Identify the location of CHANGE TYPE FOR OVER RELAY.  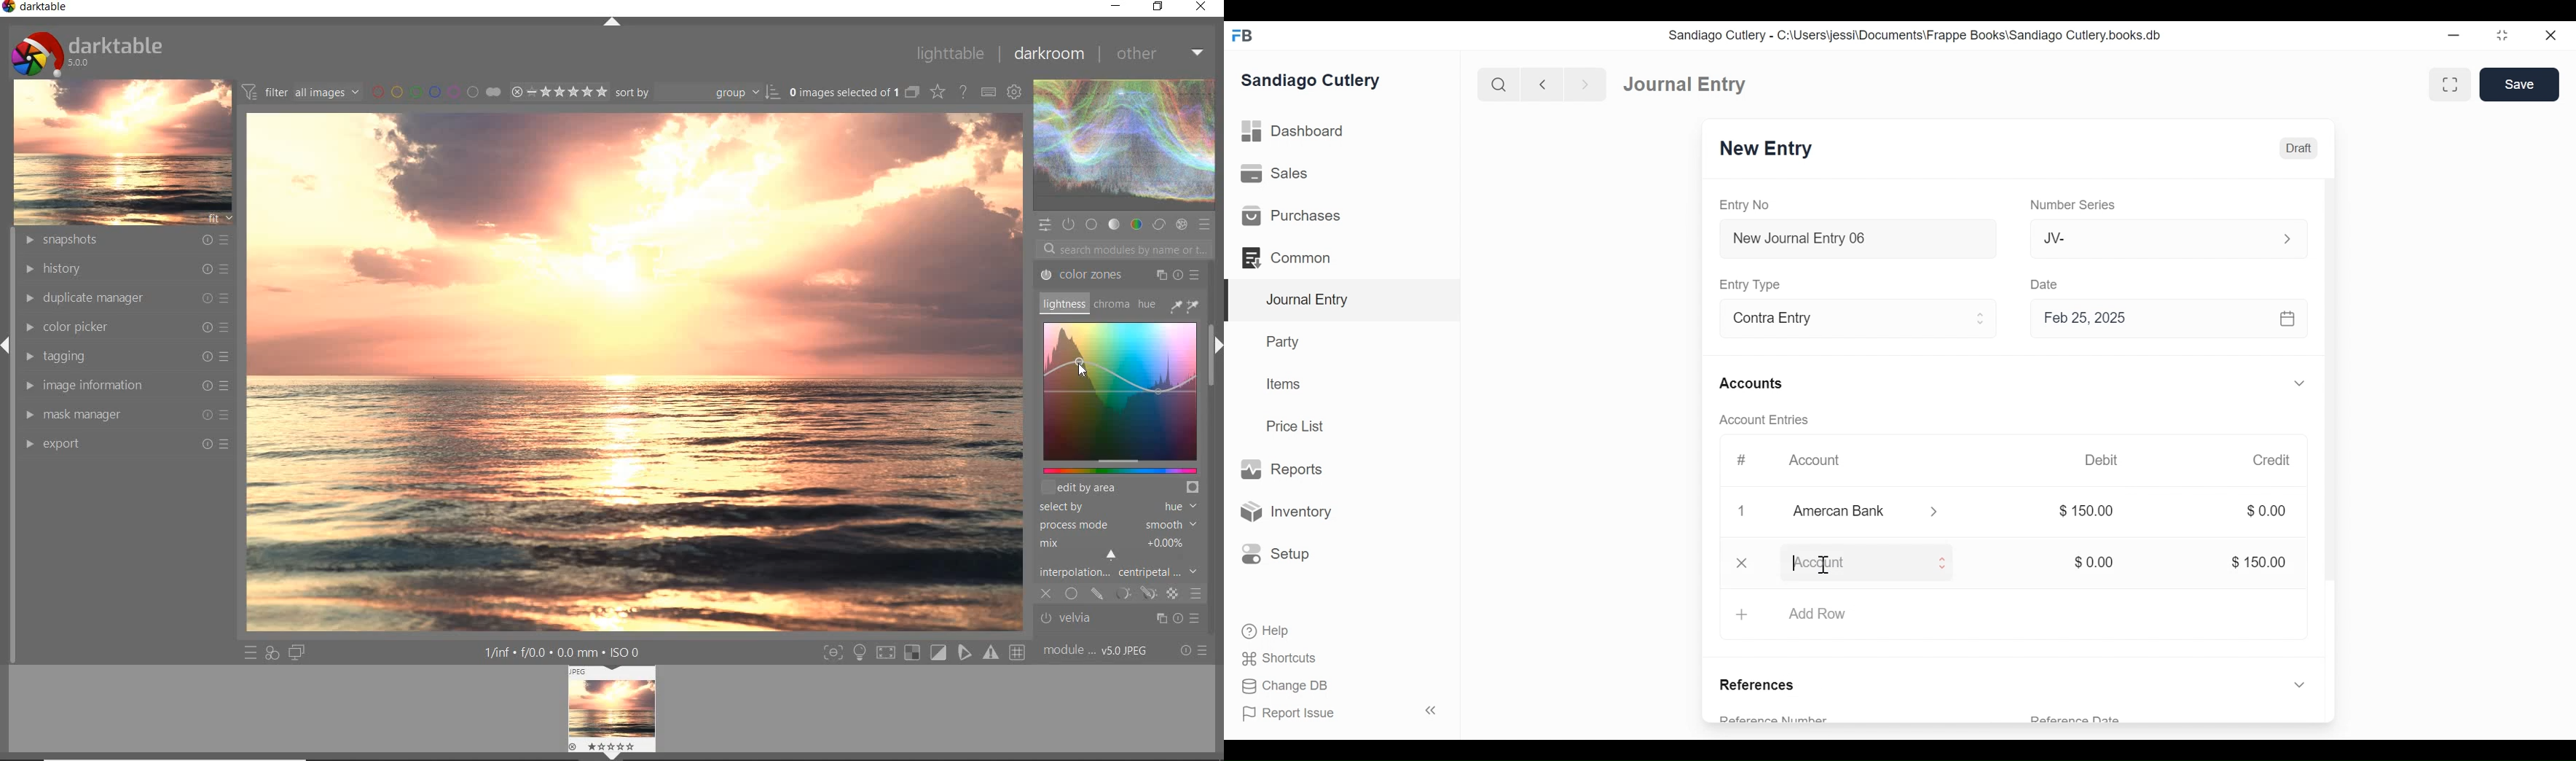
(937, 91).